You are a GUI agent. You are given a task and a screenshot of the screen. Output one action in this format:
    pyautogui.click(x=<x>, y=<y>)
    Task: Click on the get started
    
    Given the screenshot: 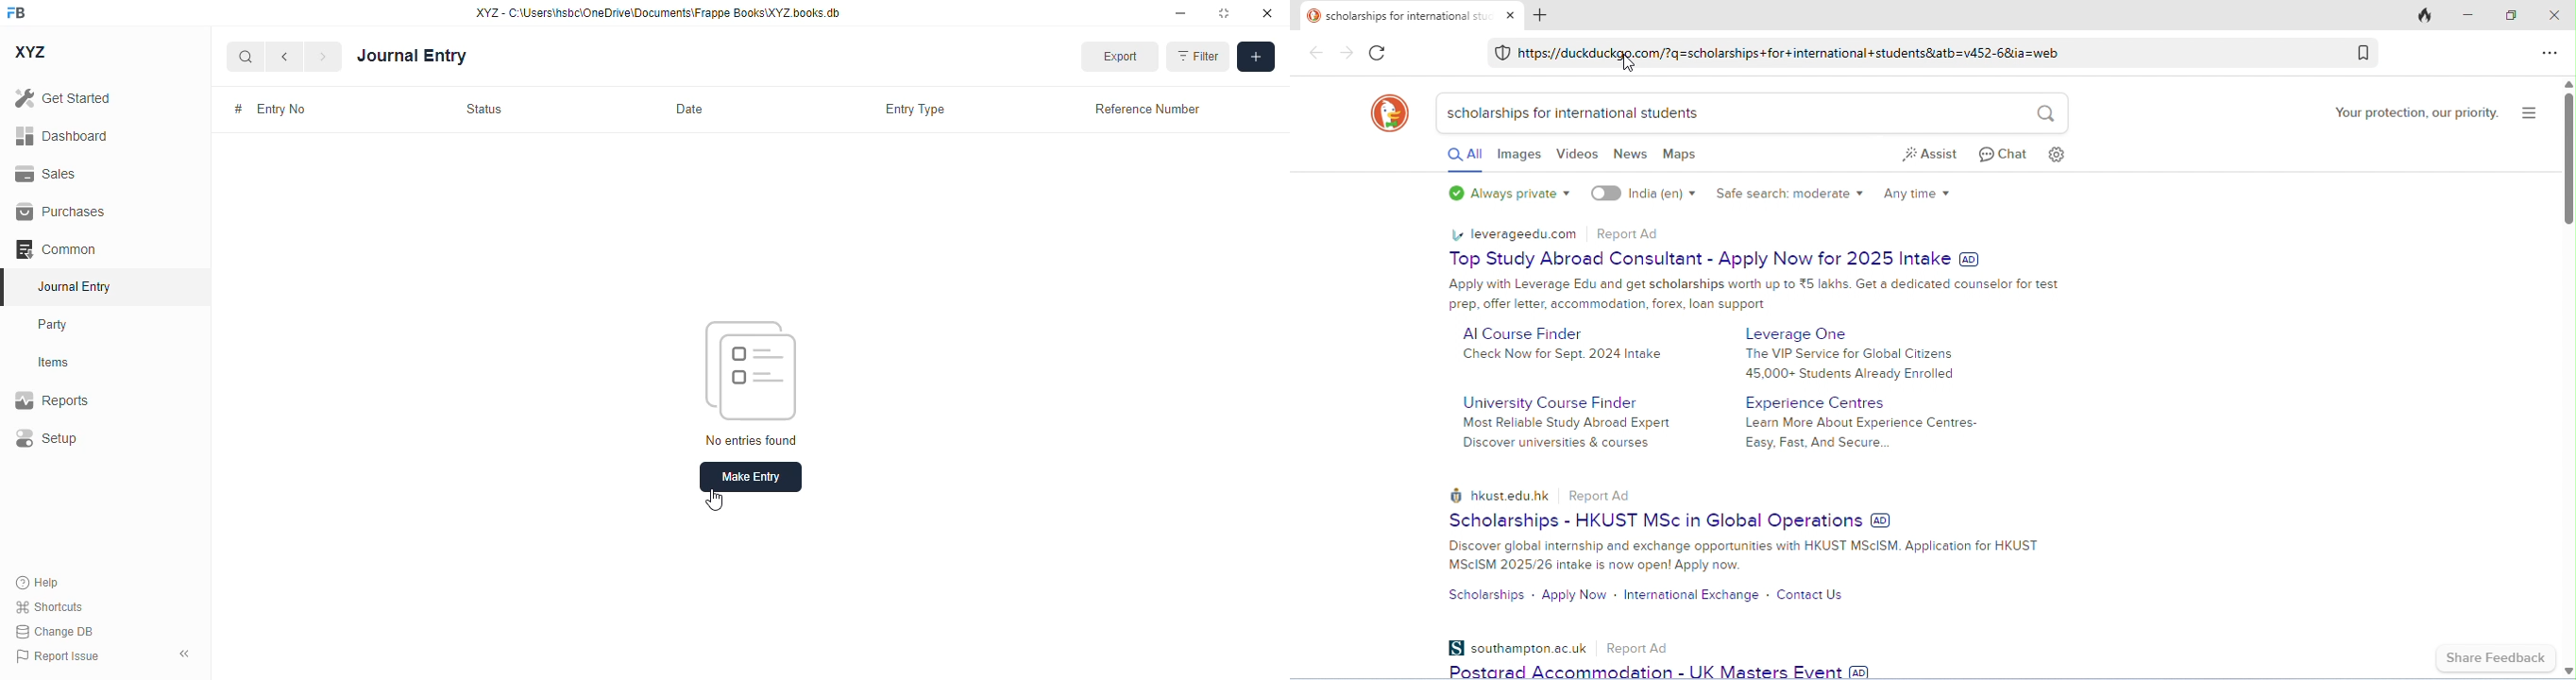 What is the action you would take?
    pyautogui.click(x=62, y=97)
    